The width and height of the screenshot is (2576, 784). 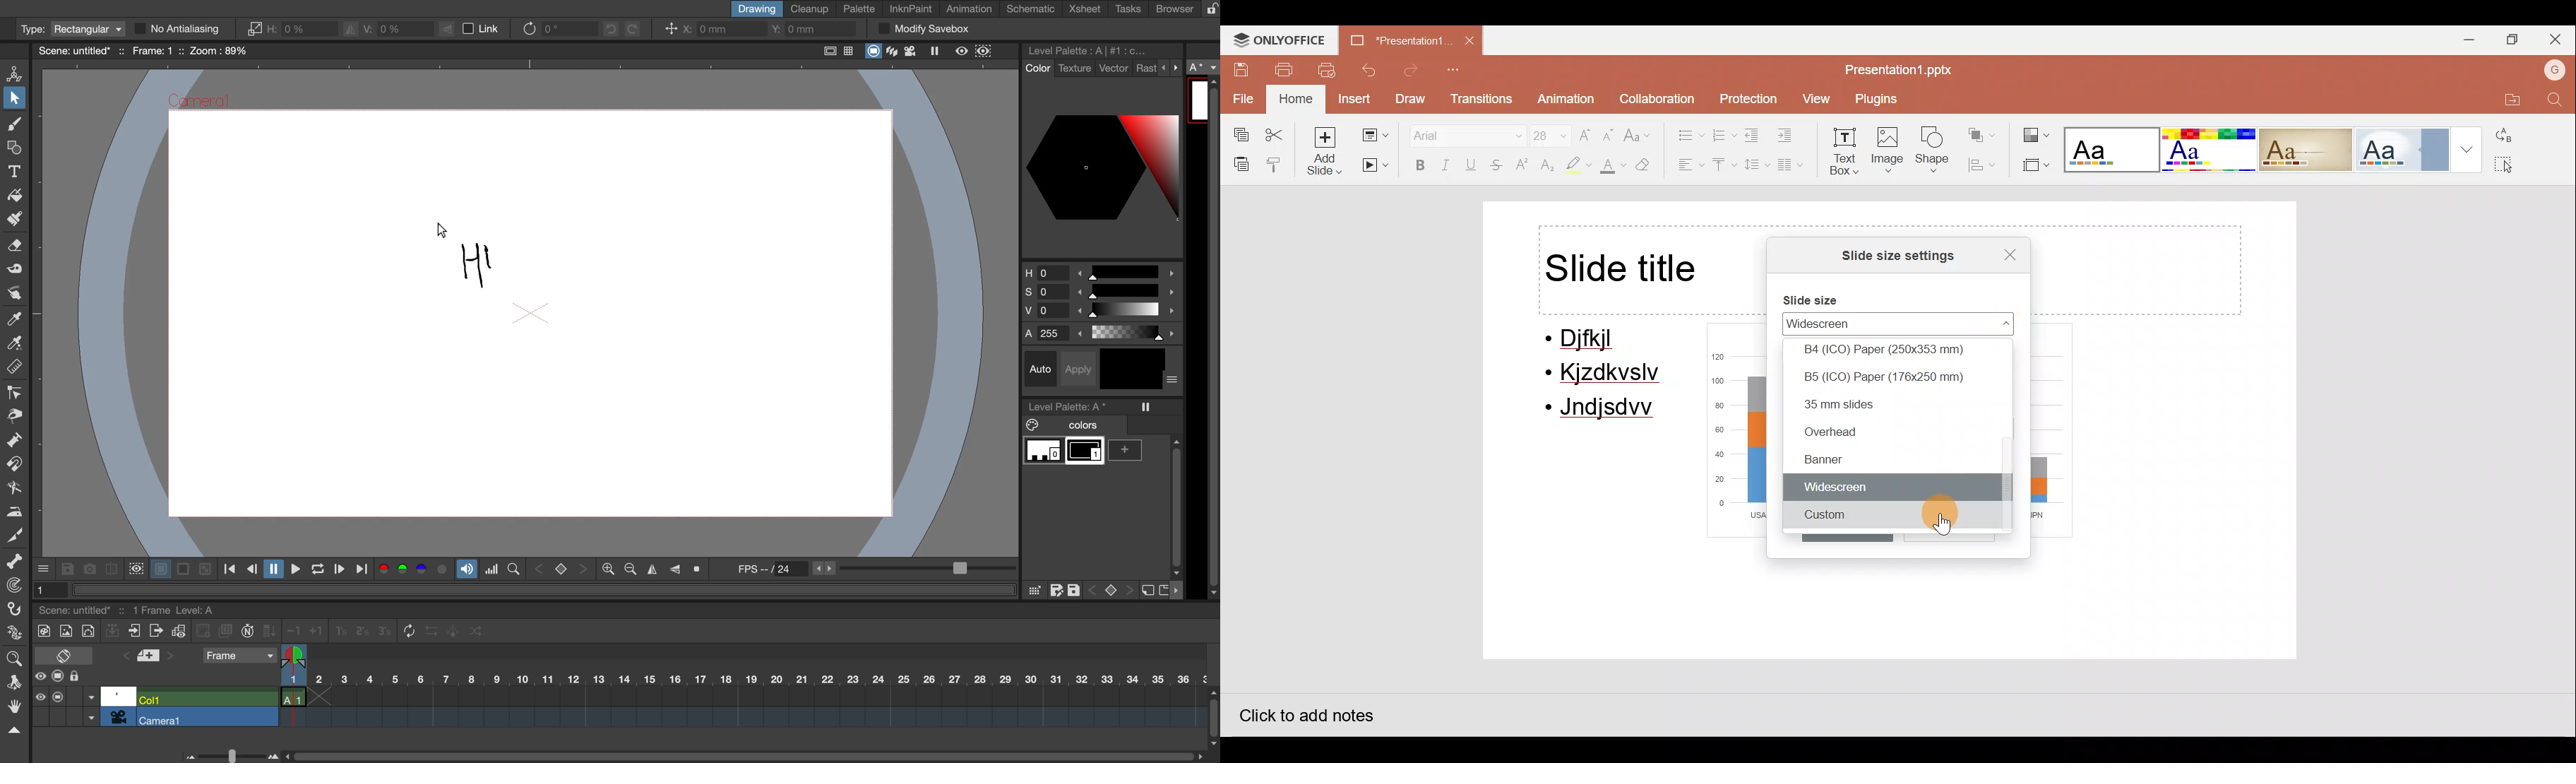 I want to click on Paste, so click(x=1238, y=163).